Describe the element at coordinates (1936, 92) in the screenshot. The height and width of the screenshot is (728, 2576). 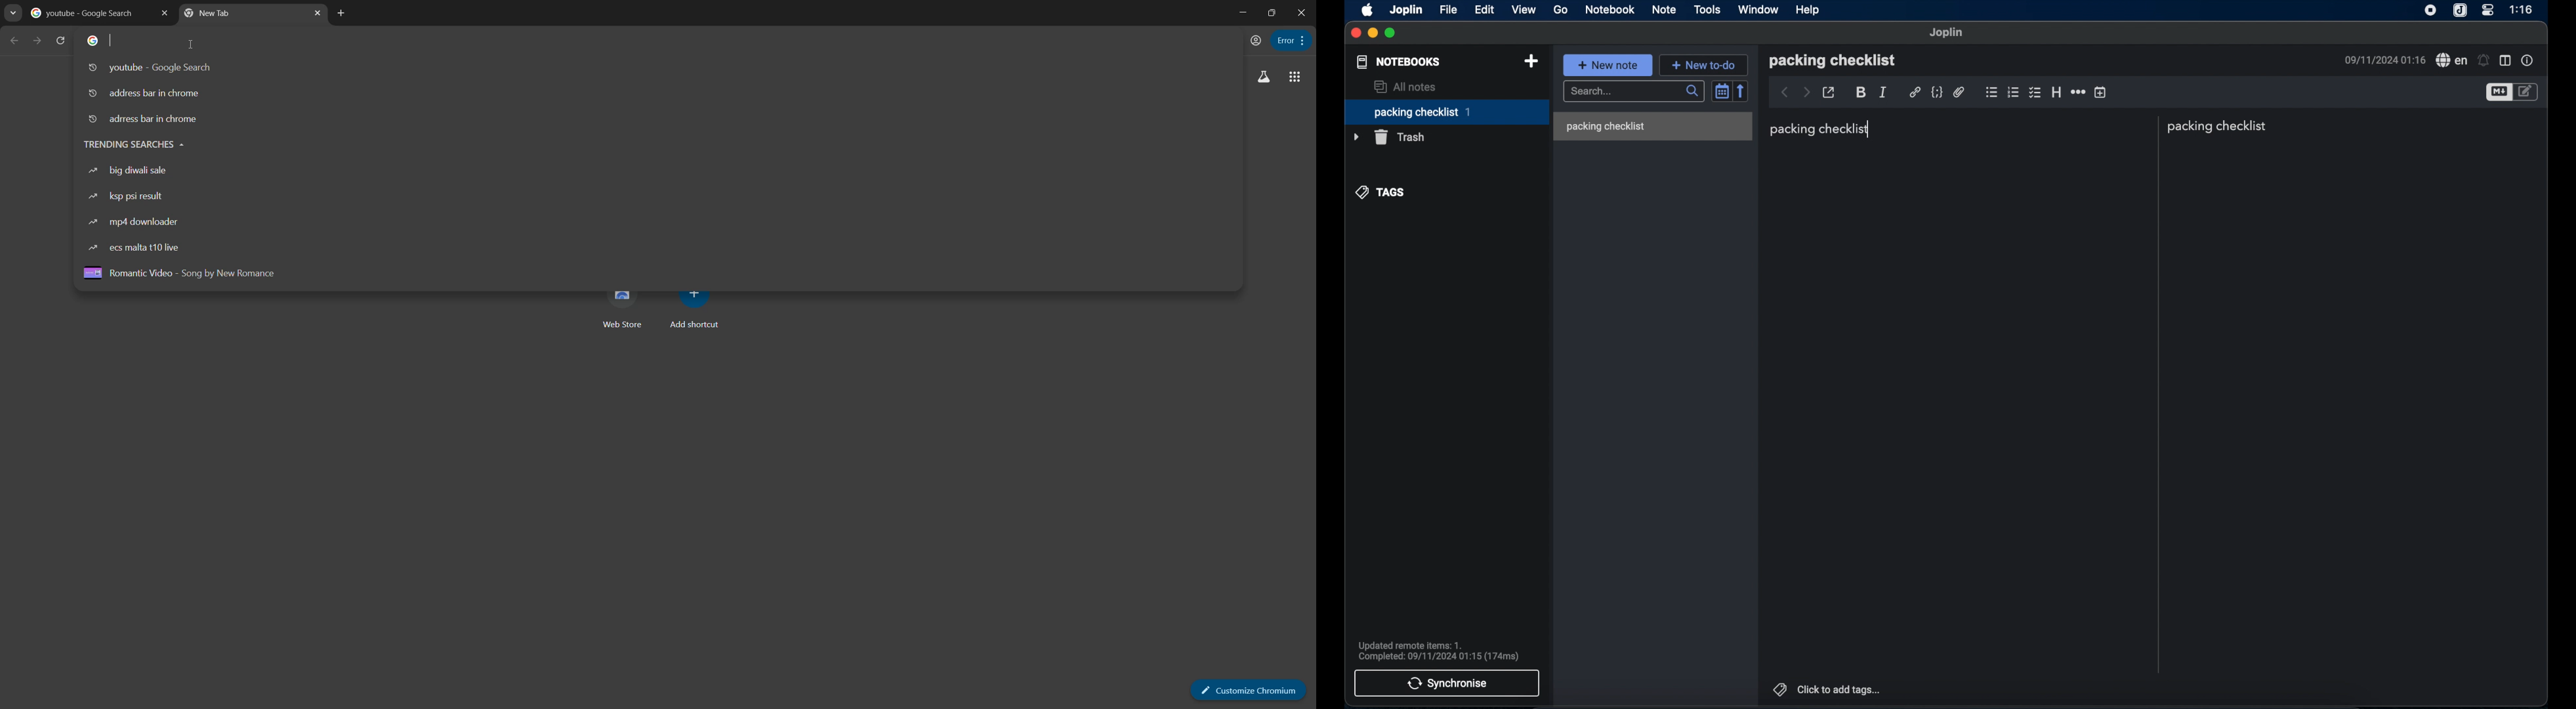
I see `code` at that location.